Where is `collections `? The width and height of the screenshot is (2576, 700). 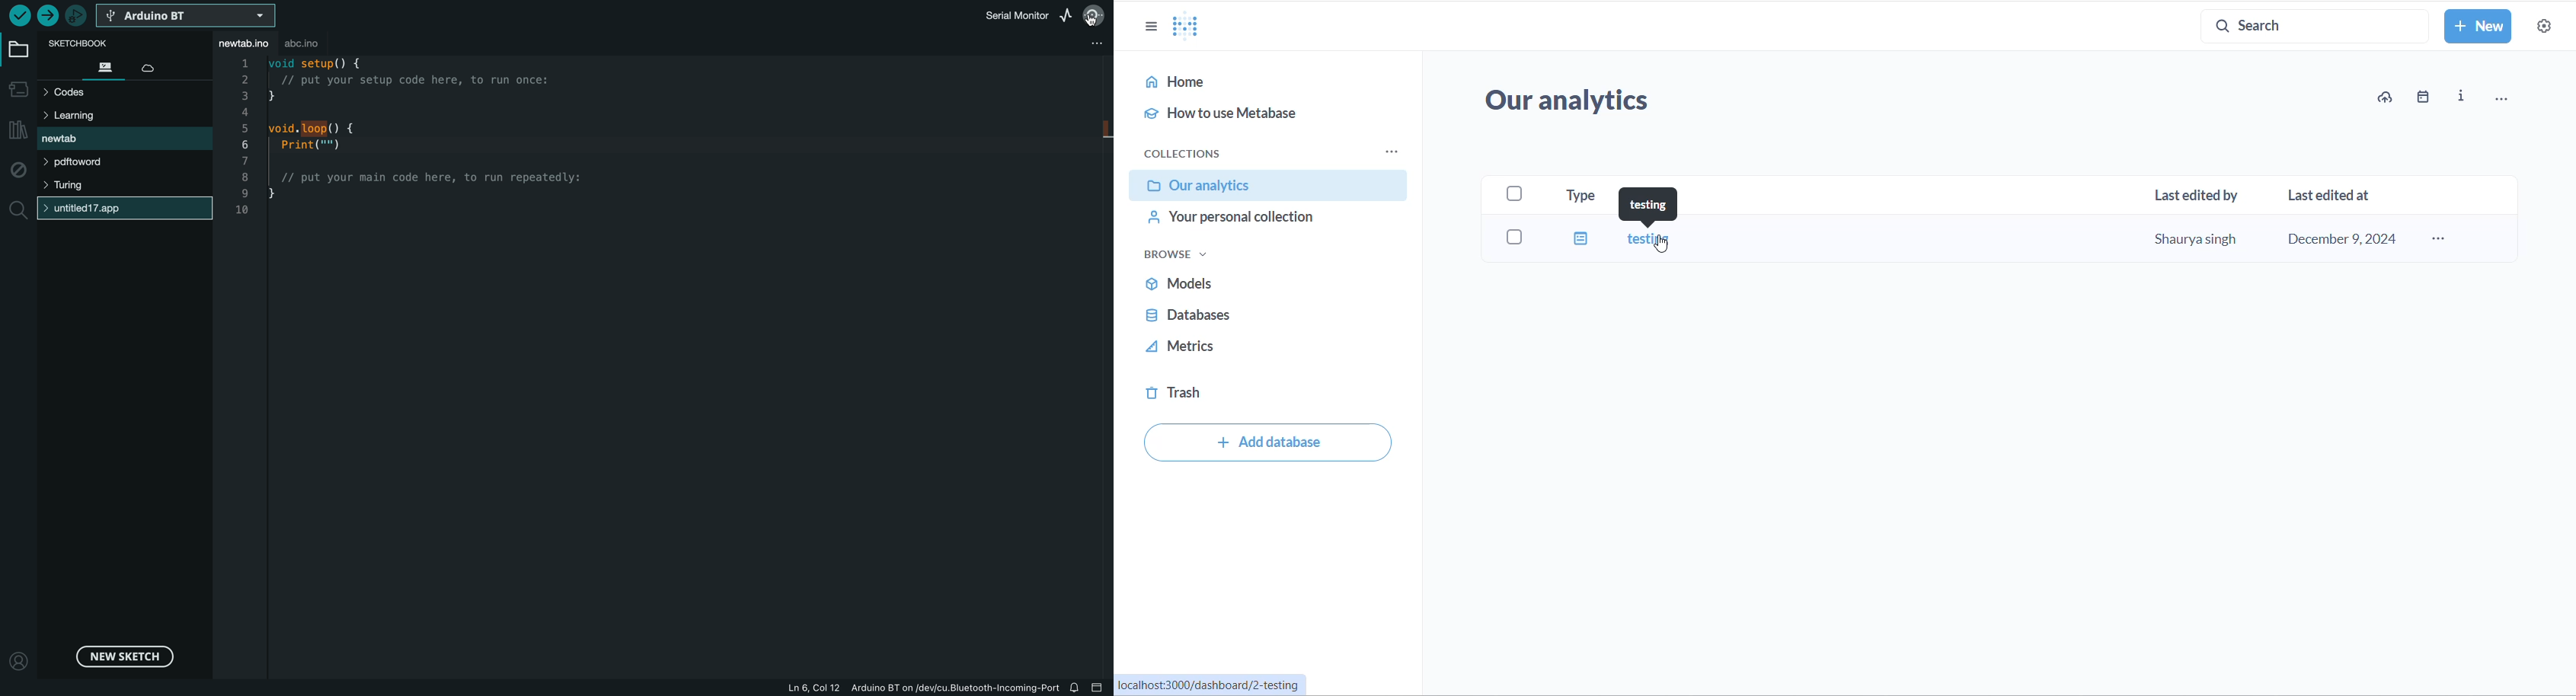
collections  is located at coordinates (1199, 154).